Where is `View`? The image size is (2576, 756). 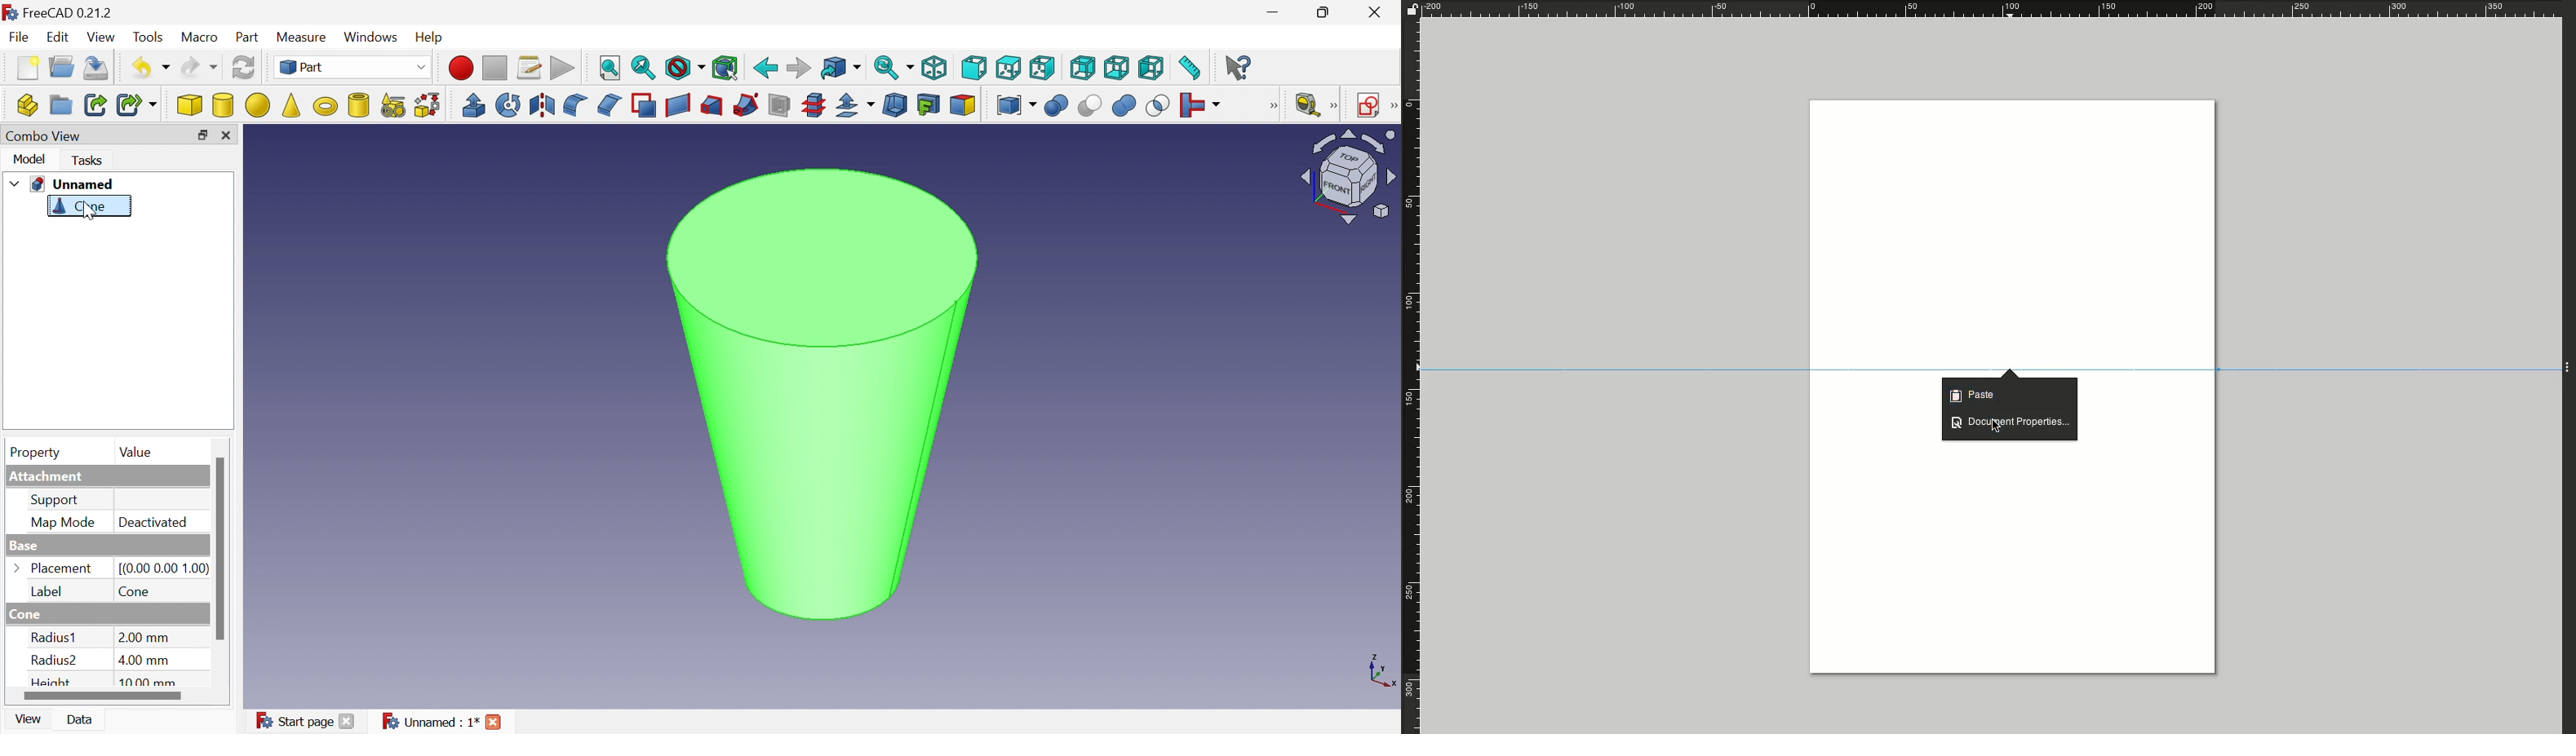
View is located at coordinates (104, 36).